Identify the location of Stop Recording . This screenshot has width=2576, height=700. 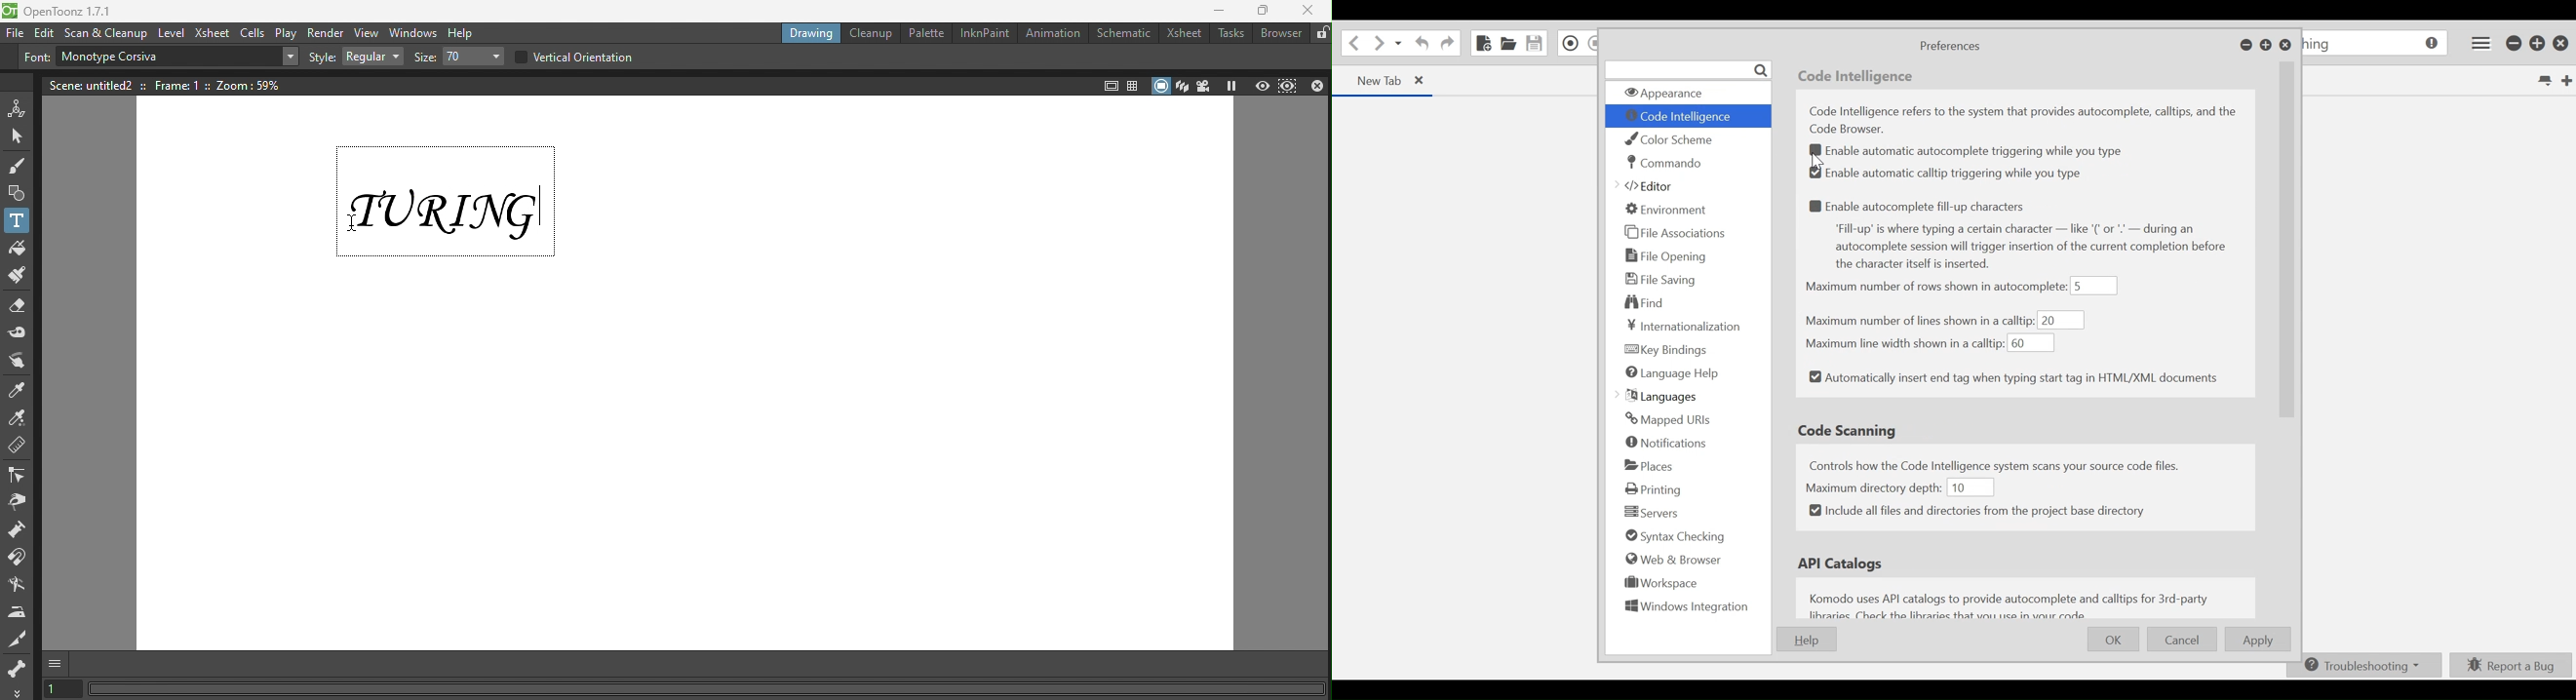
(1593, 44).